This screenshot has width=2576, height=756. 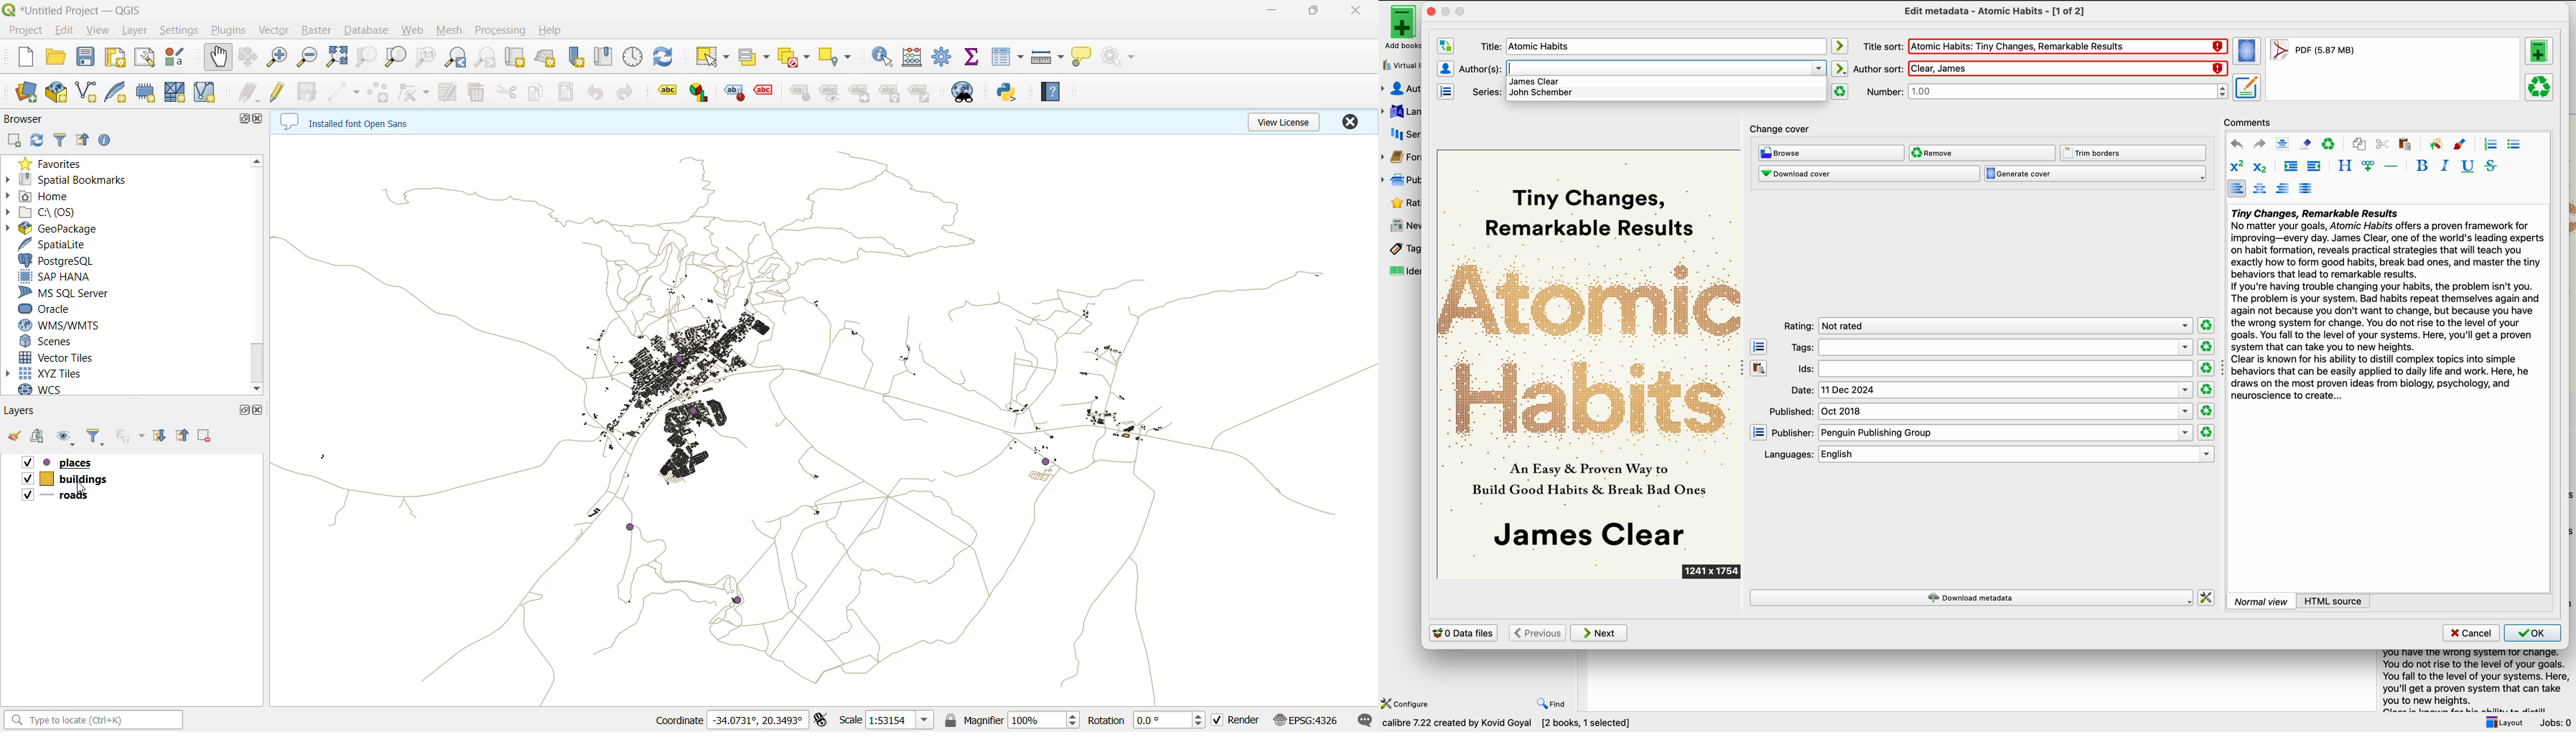 I want to click on new 3d map, so click(x=546, y=57).